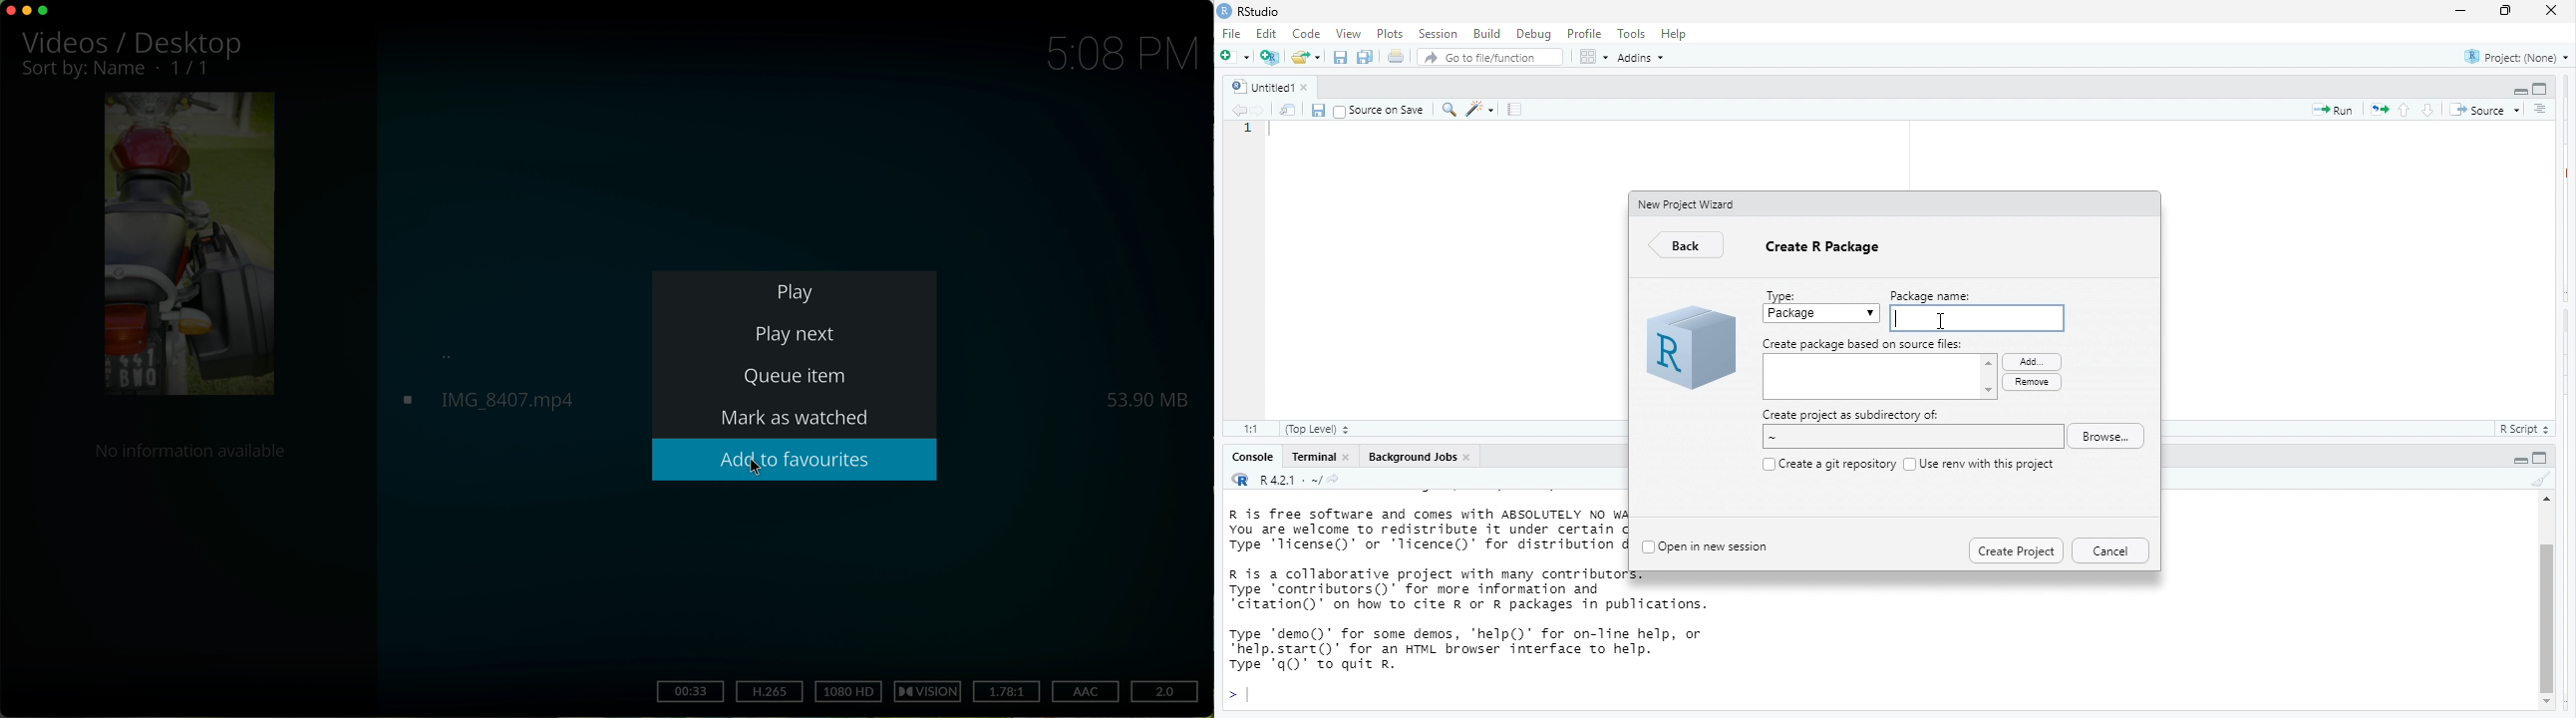  What do you see at coordinates (2548, 703) in the screenshot?
I see `scroll down` at bounding box center [2548, 703].